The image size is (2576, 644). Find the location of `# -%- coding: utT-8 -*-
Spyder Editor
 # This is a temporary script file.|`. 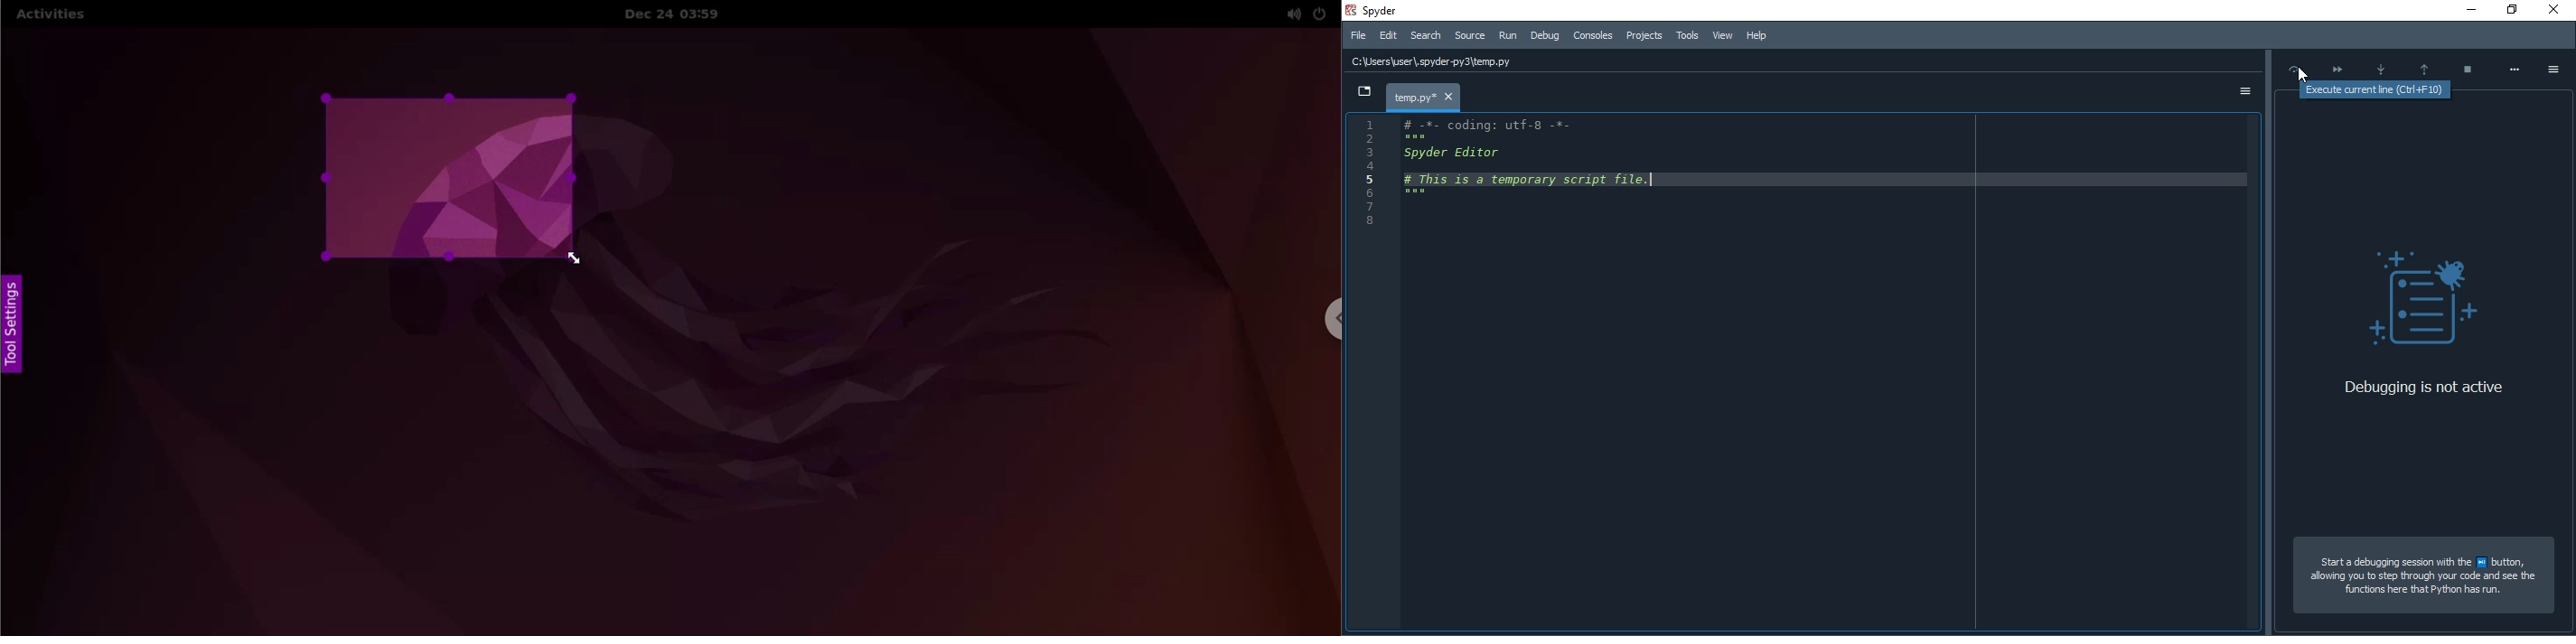

# -%- coding: utT-8 -*-
Spyder Editor
 # This is a temporary script file.| is located at coordinates (1555, 157).